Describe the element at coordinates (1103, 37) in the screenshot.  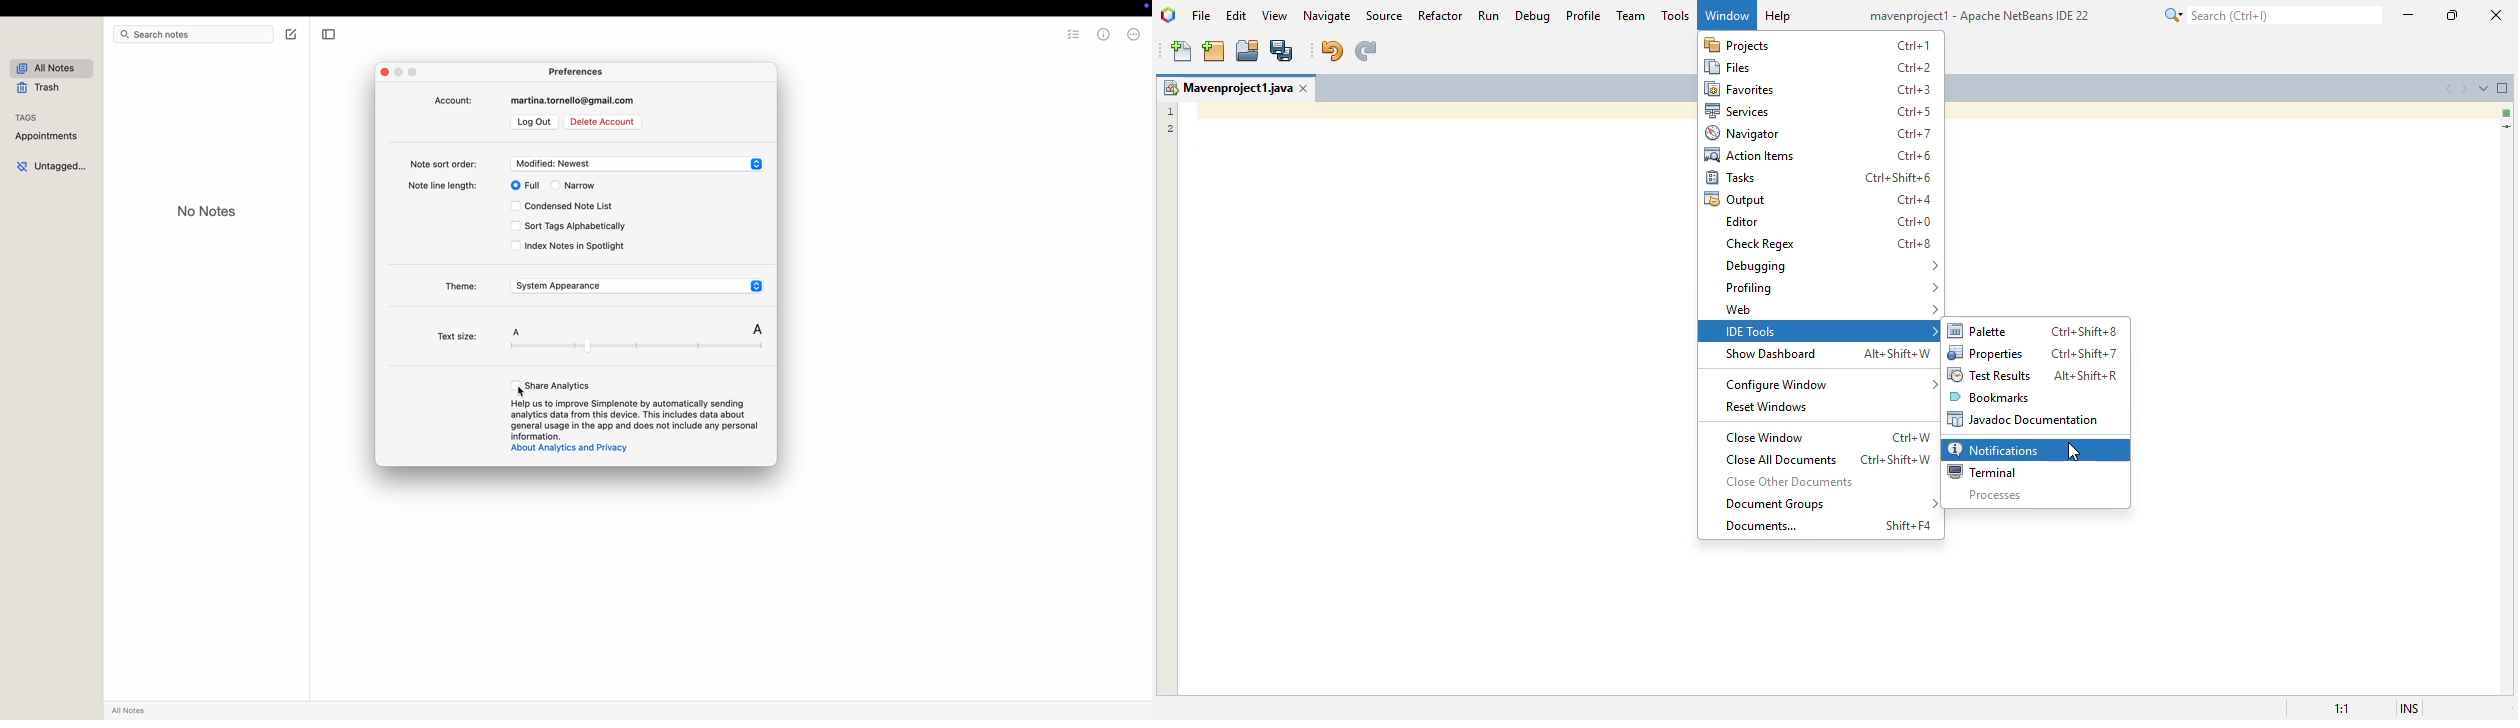
I see `metrics` at that location.